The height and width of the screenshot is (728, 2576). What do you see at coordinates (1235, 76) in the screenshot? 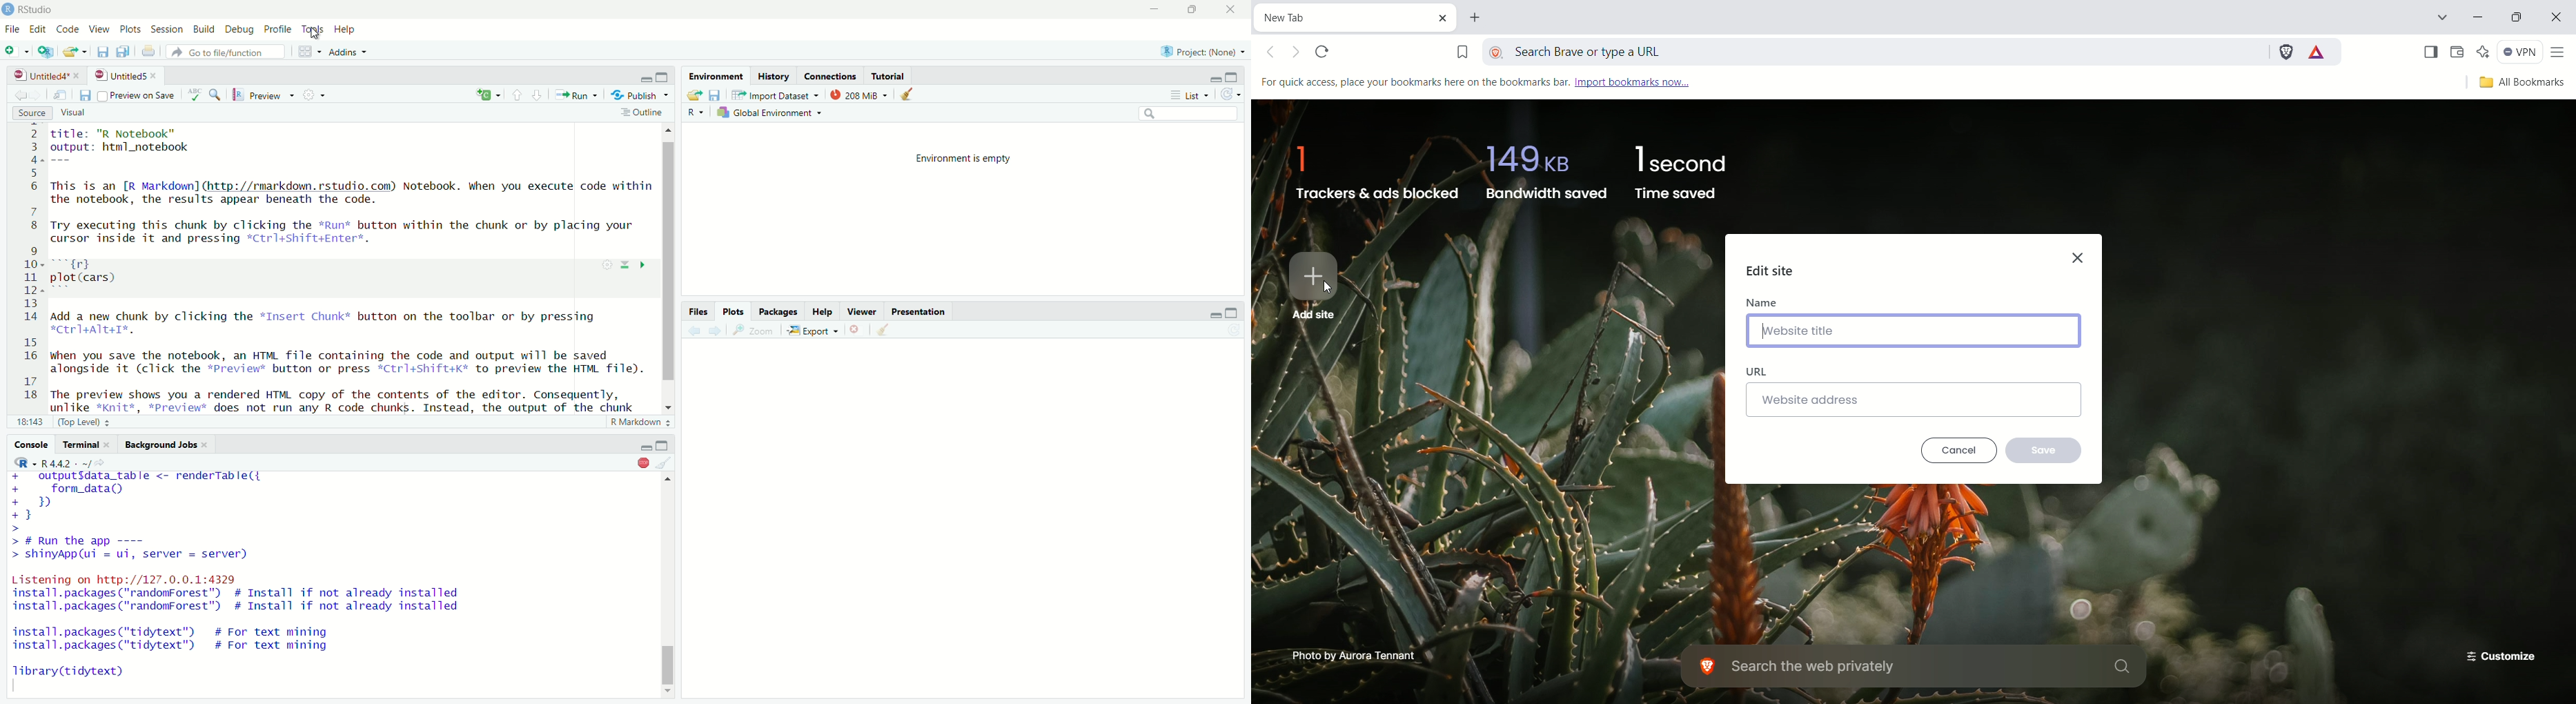
I see `maximize` at bounding box center [1235, 76].